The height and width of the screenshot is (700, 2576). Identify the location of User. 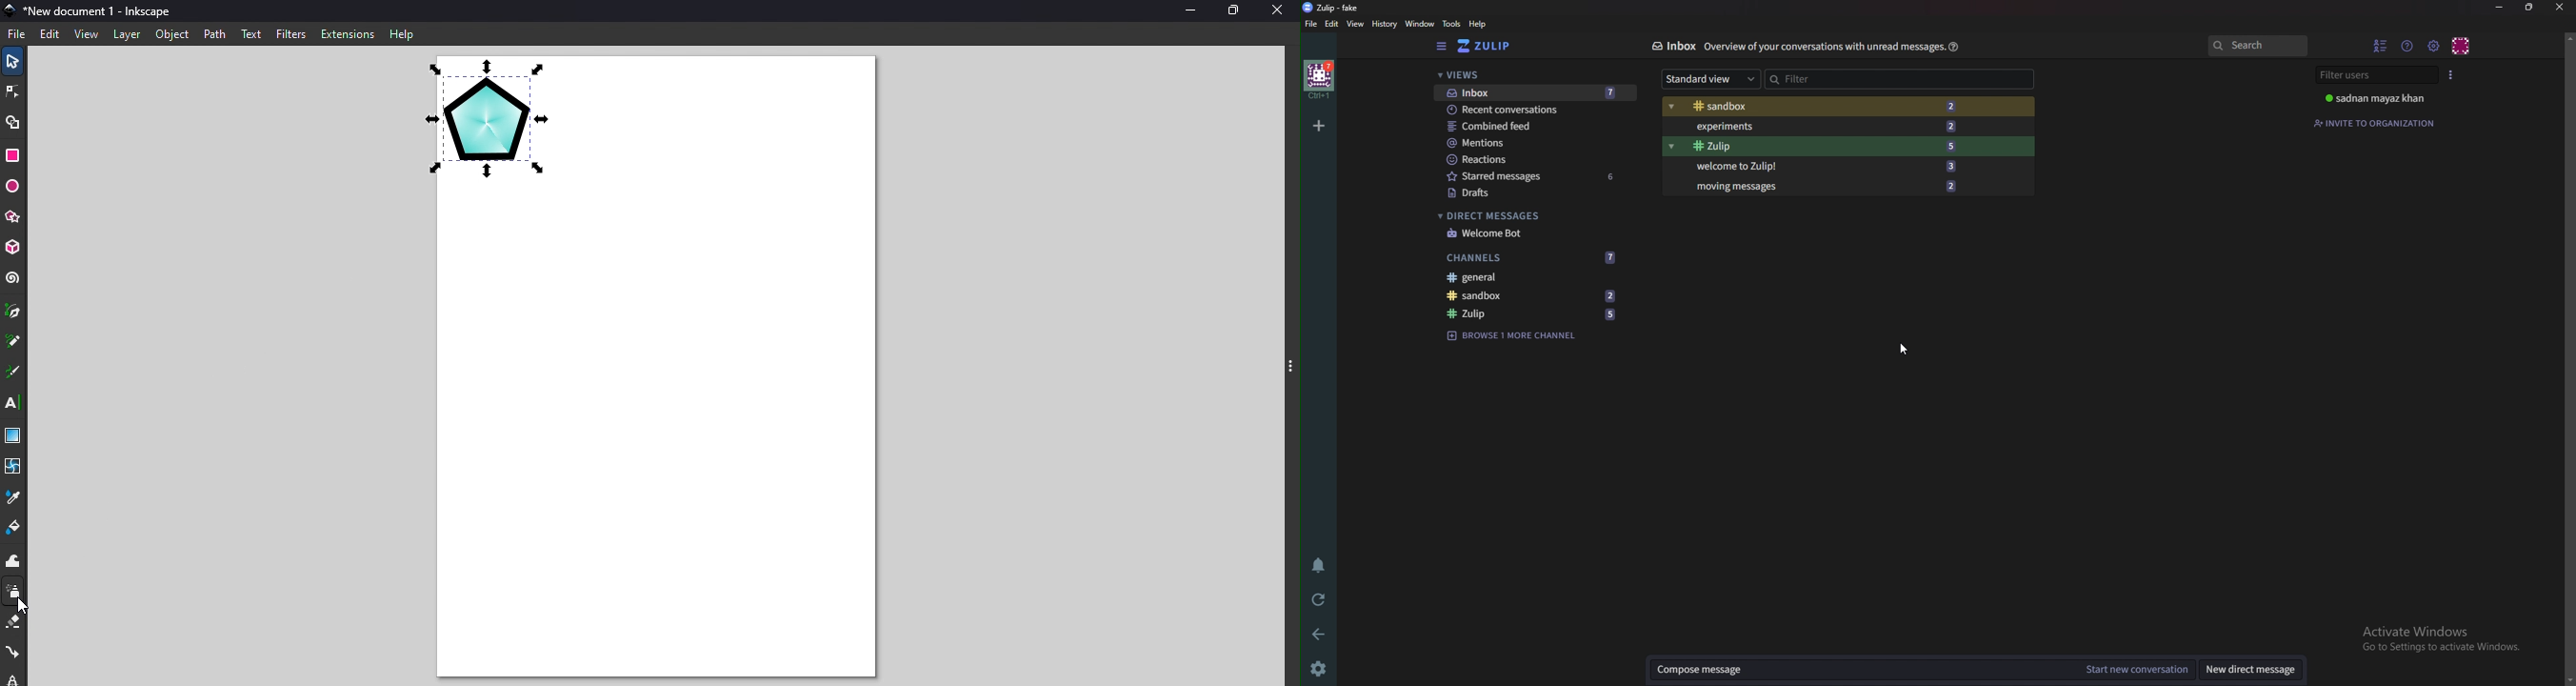
(2379, 98).